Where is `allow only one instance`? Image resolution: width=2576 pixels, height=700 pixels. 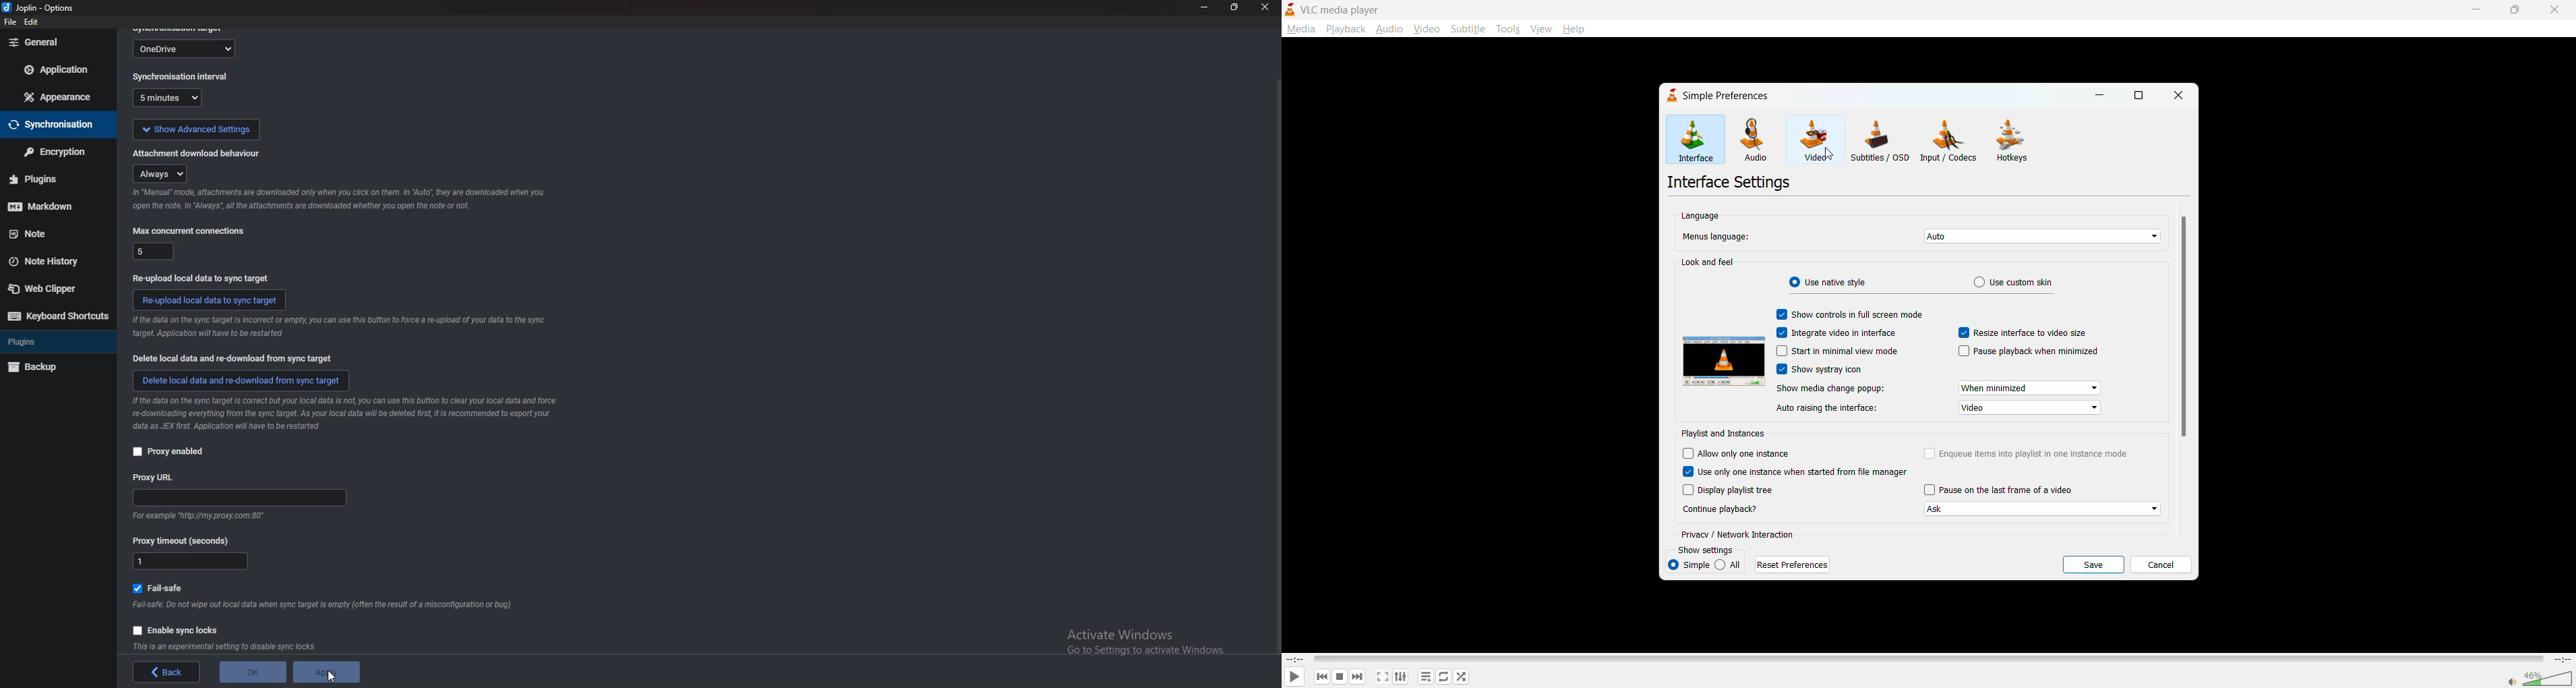 allow only one instance is located at coordinates (1743, 453).